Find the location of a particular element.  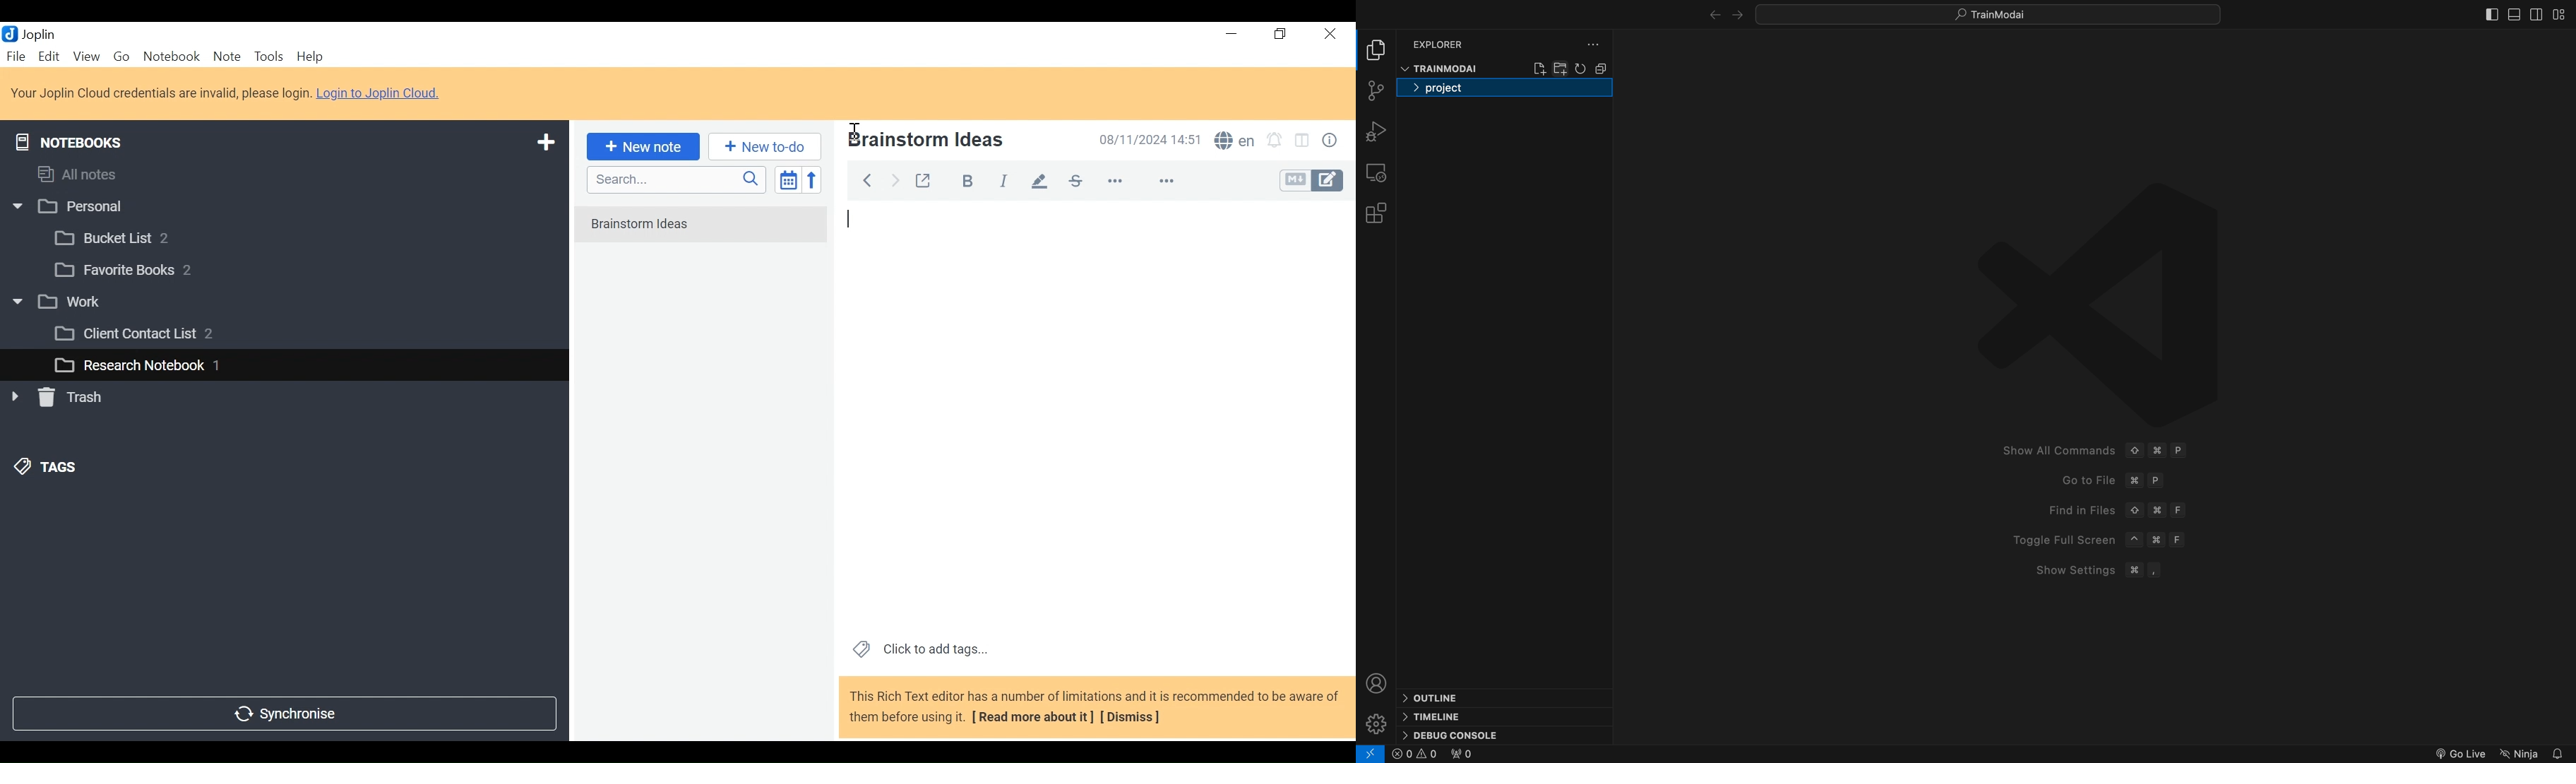

Login to Joplin Cloud is located at coordinates (383, 93).